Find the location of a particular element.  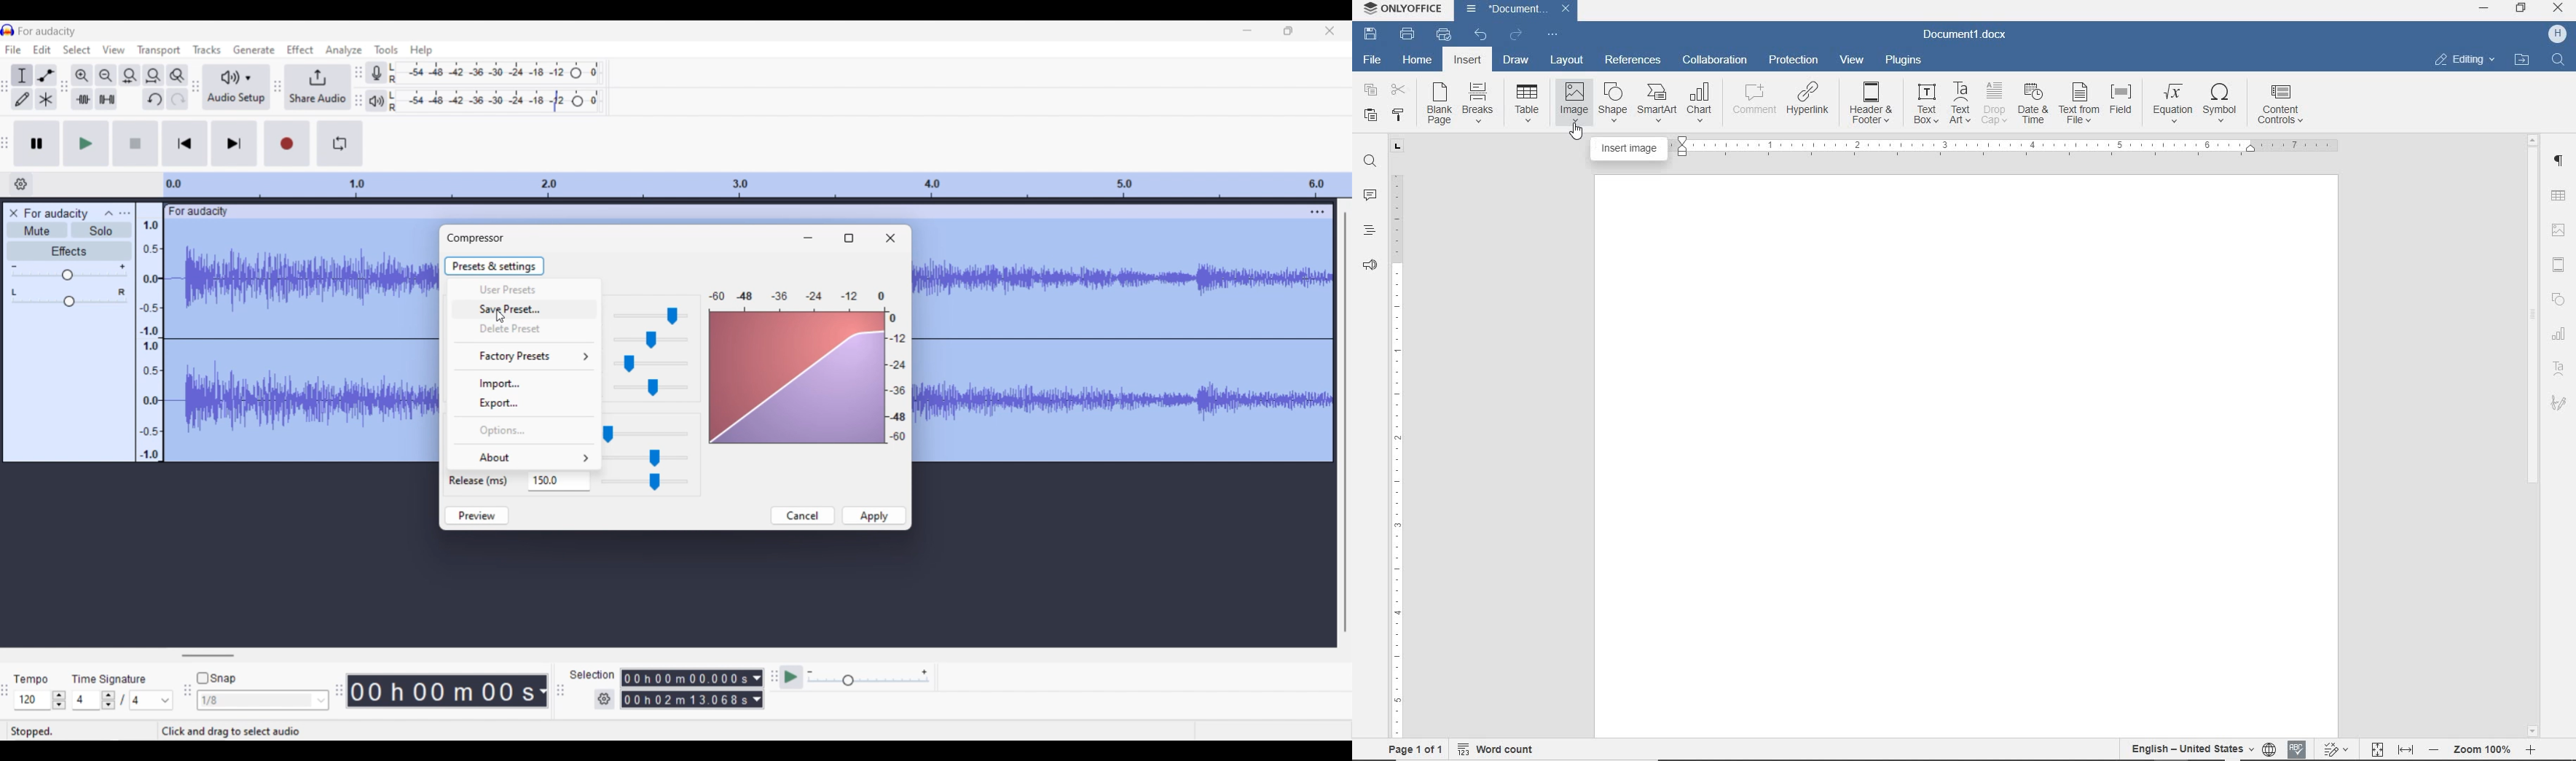

feedback & support is located at coordinates (1371, 264).